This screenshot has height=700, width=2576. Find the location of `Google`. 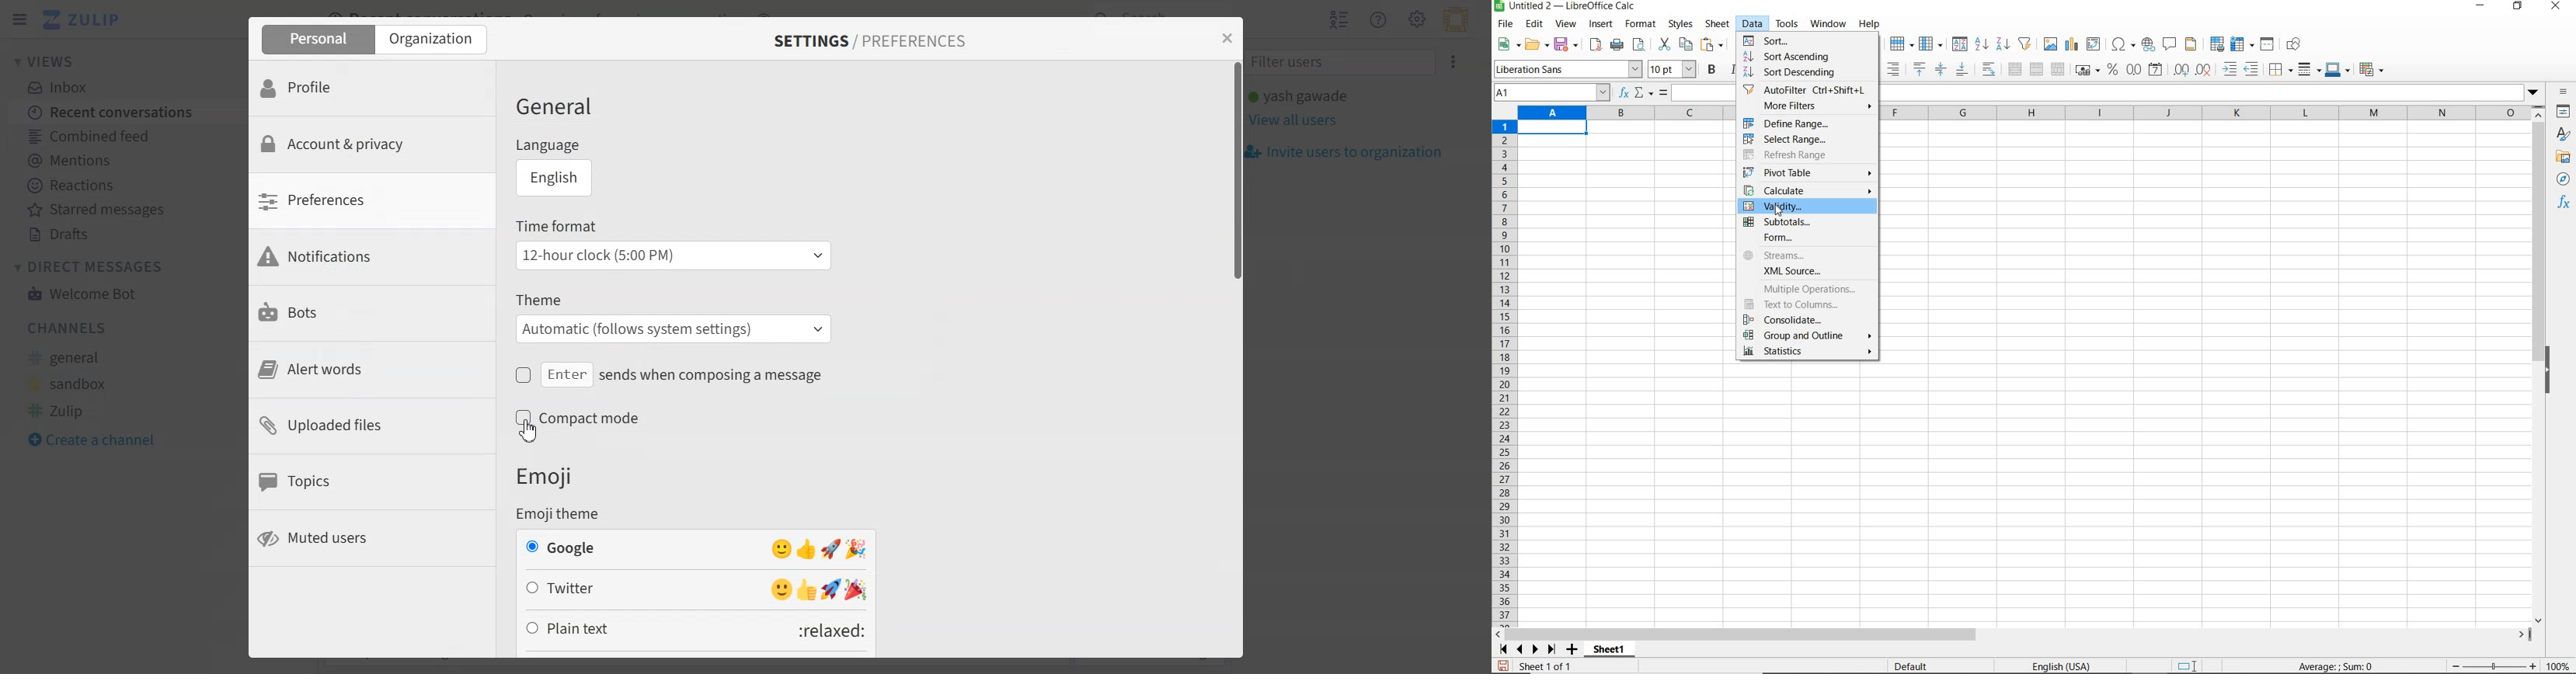

Google is located at coordinates (698, 549).